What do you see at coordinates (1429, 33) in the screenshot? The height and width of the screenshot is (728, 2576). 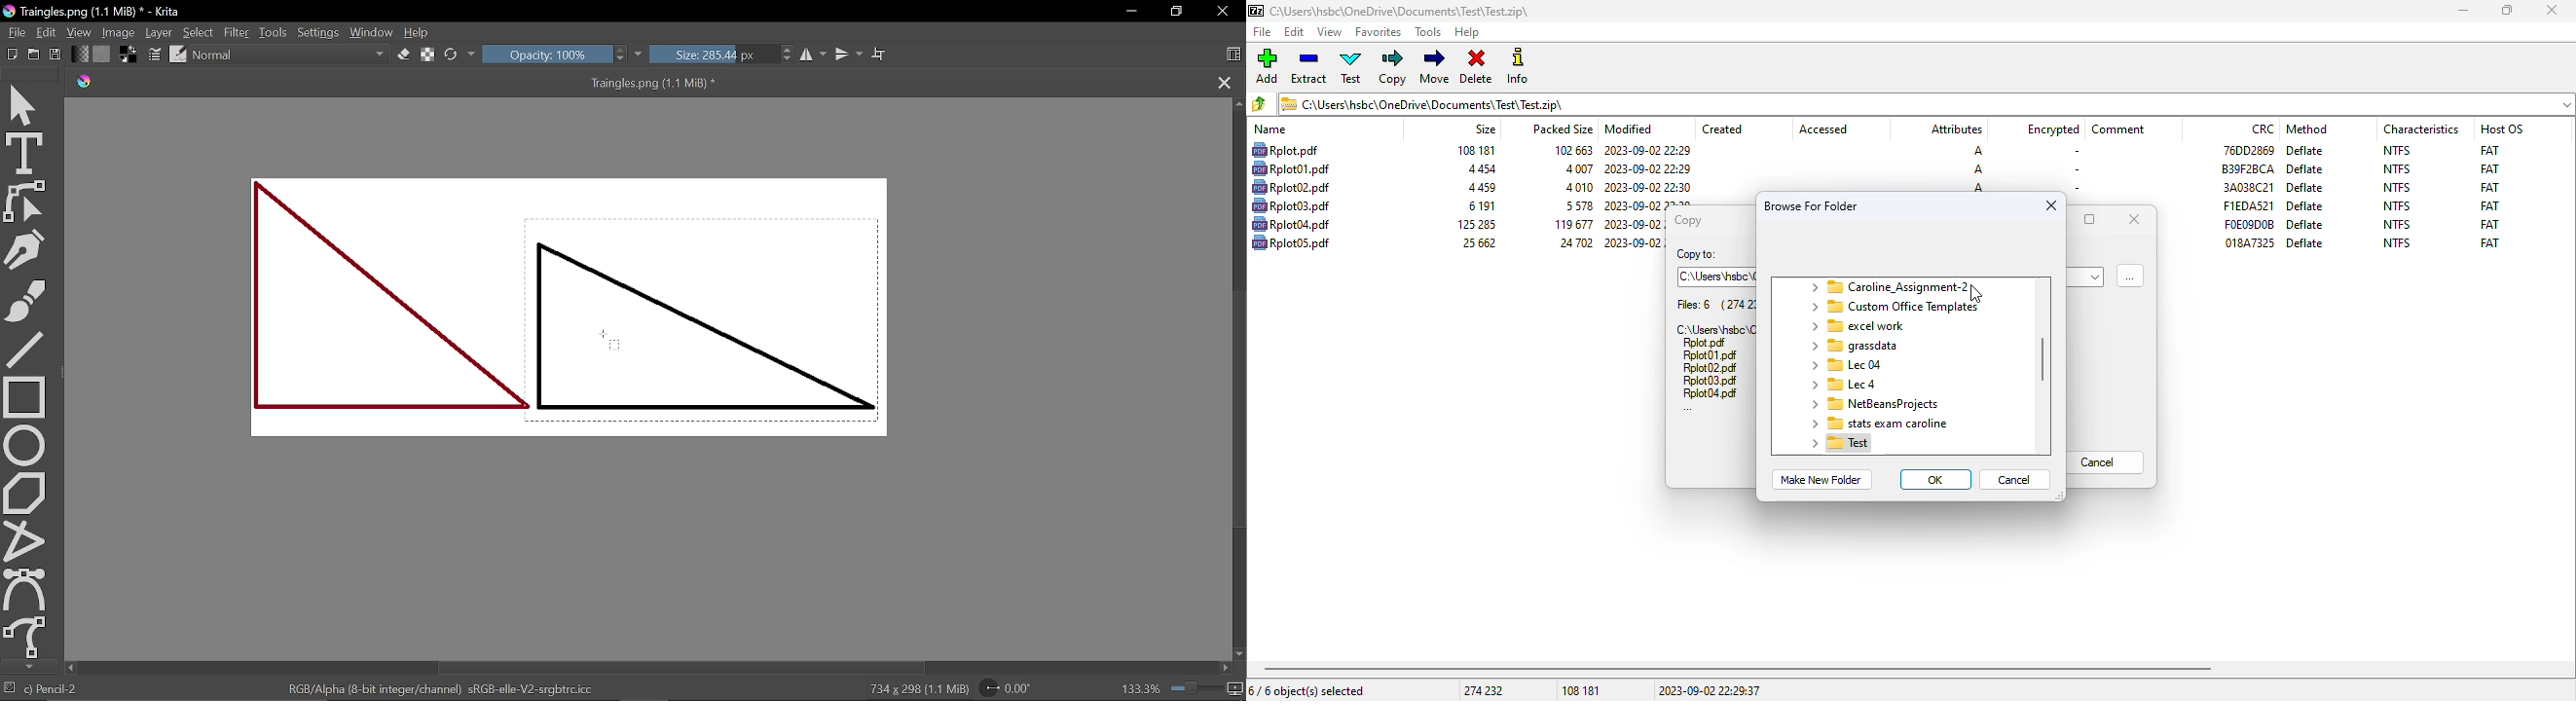 I see `tools` at bounding box center [1429, 33].